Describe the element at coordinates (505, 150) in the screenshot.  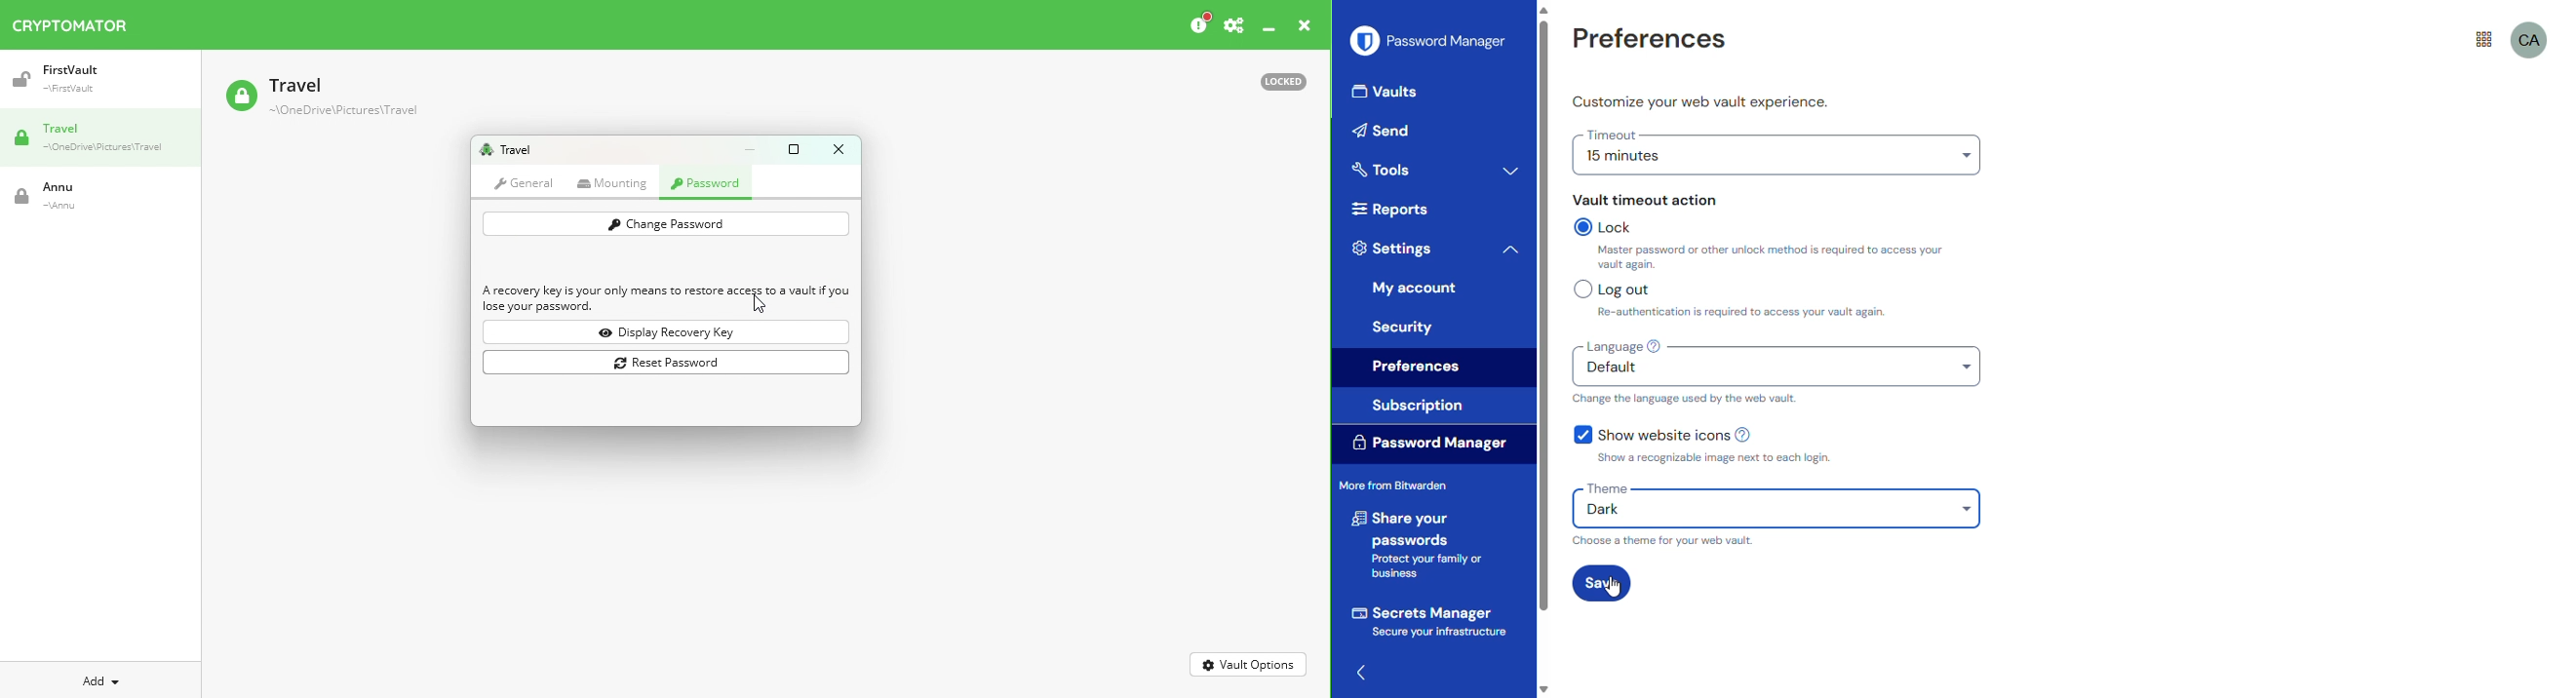
I see `Travel` at that location.